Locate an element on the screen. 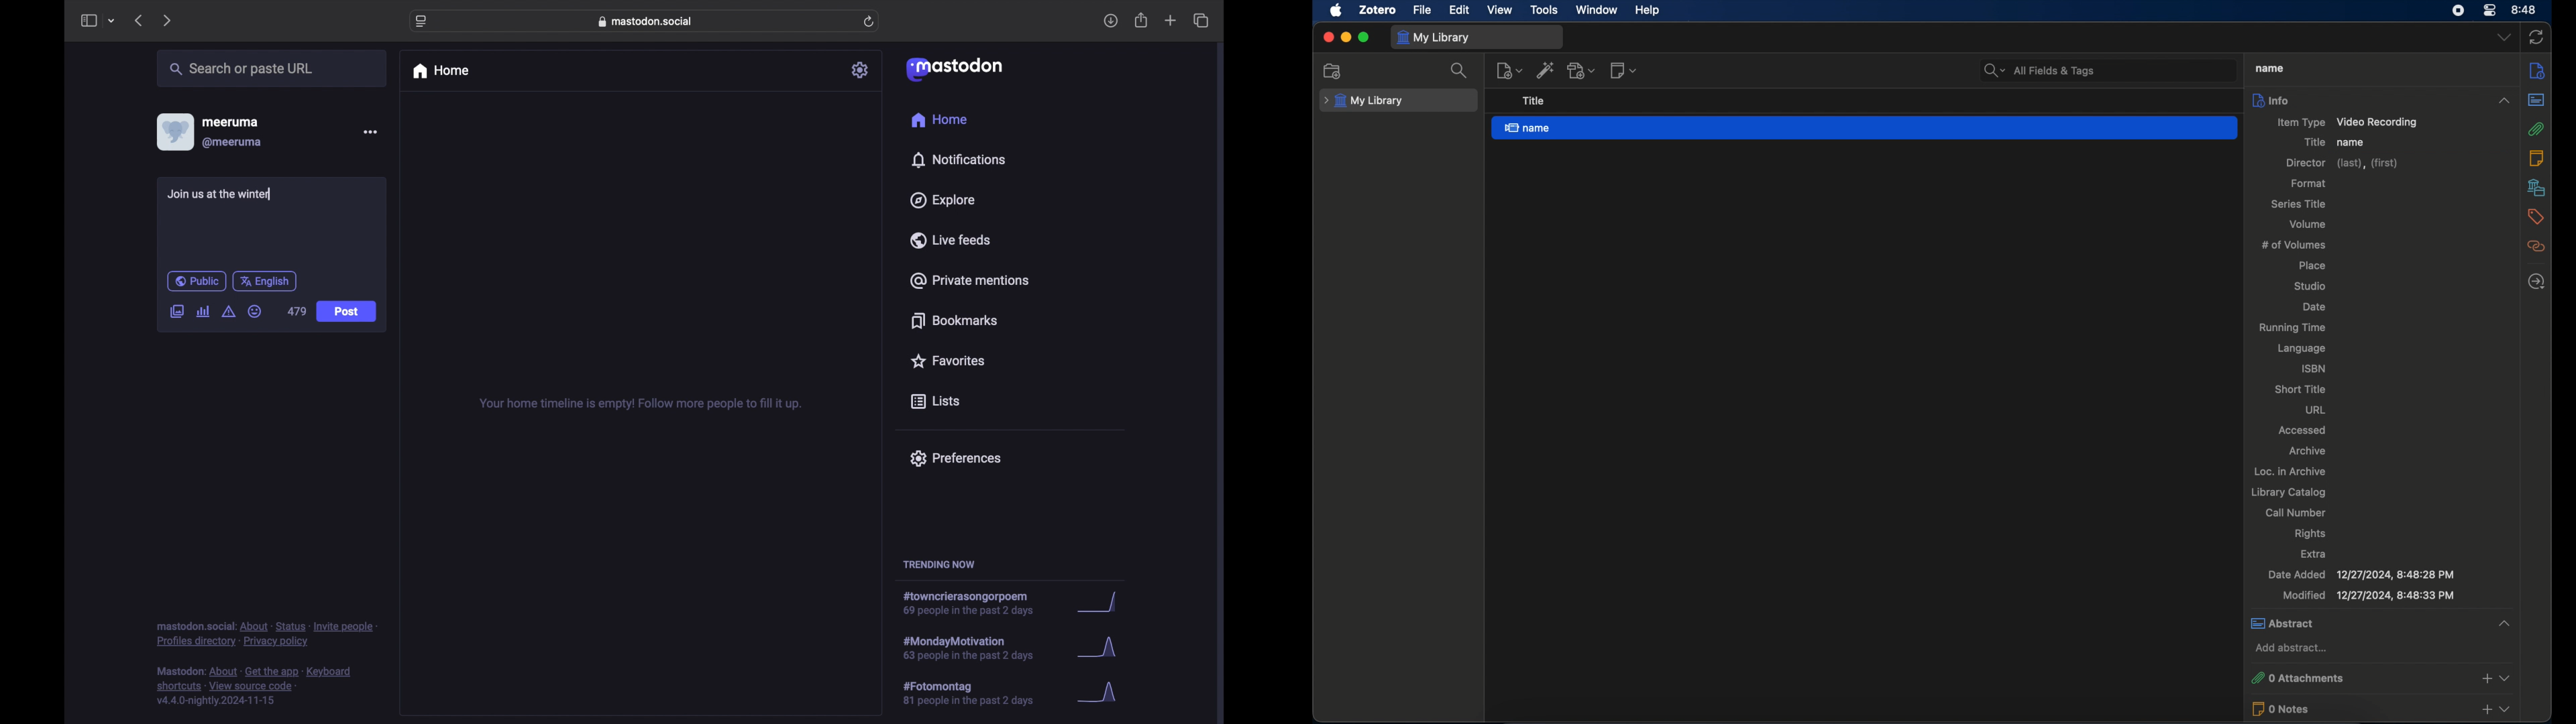 Image resolution: width=2576 pixels, height=728 pixels. explore is located at coordinates (941, 200).